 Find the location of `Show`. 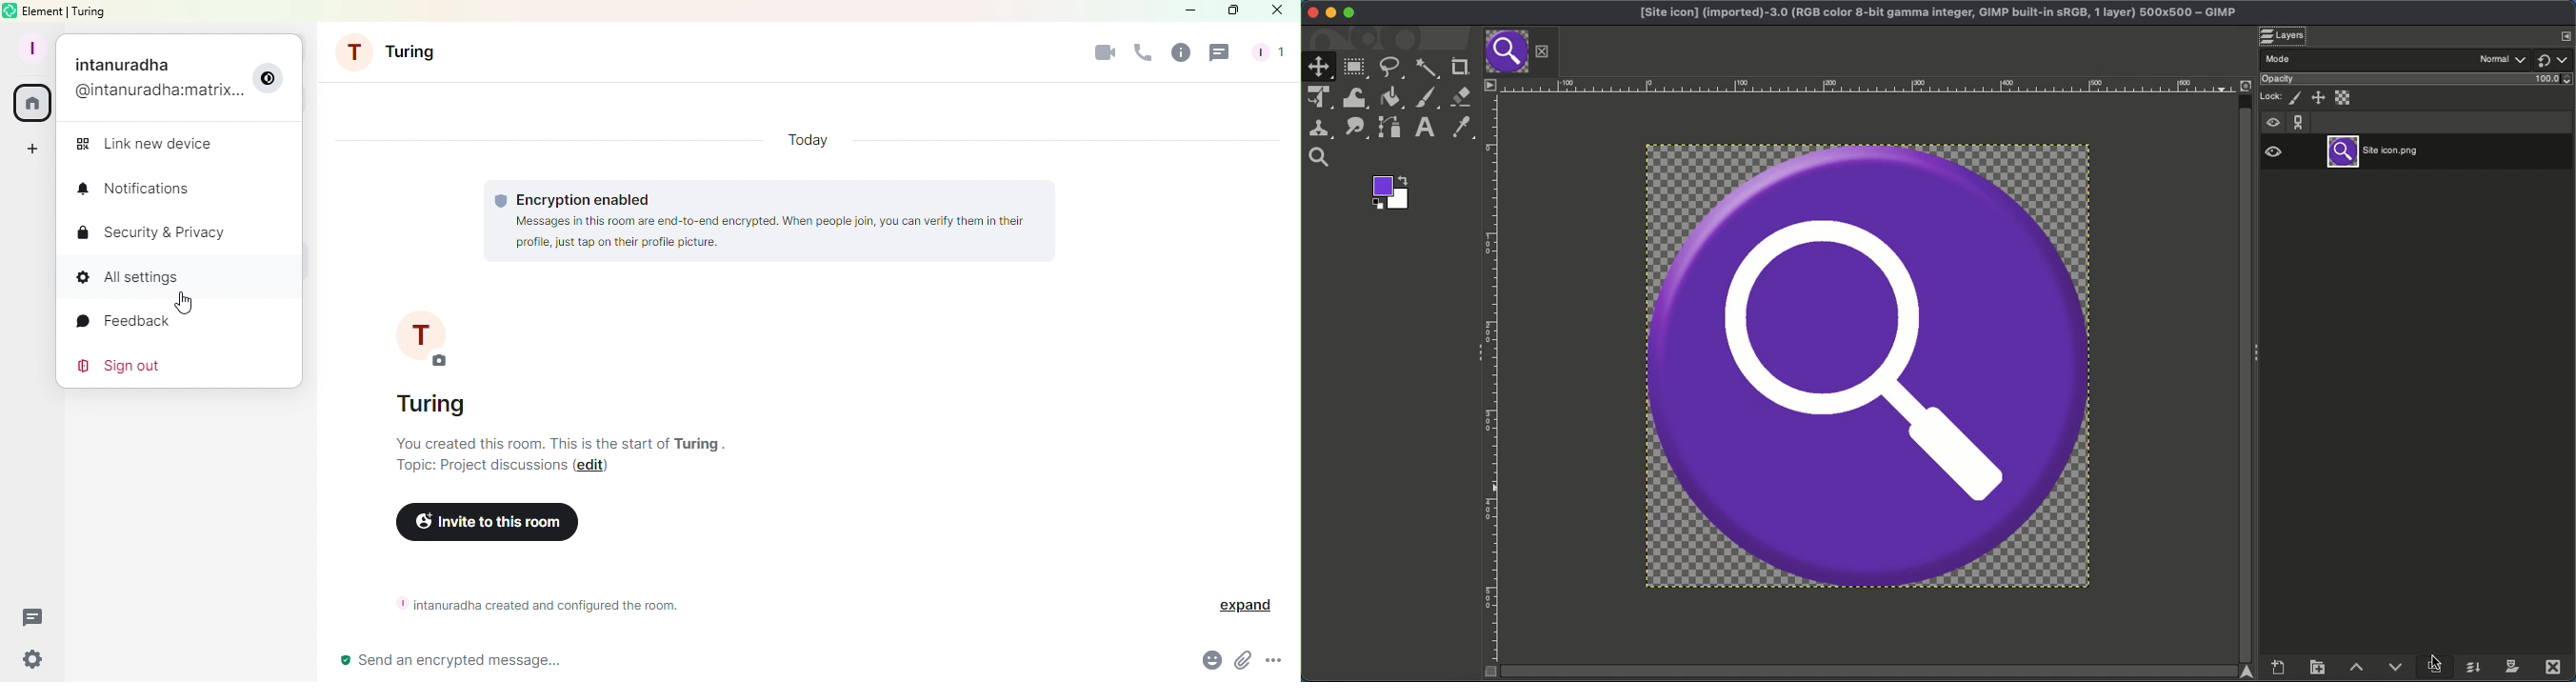

Show is located at coordinates (2273, 120).